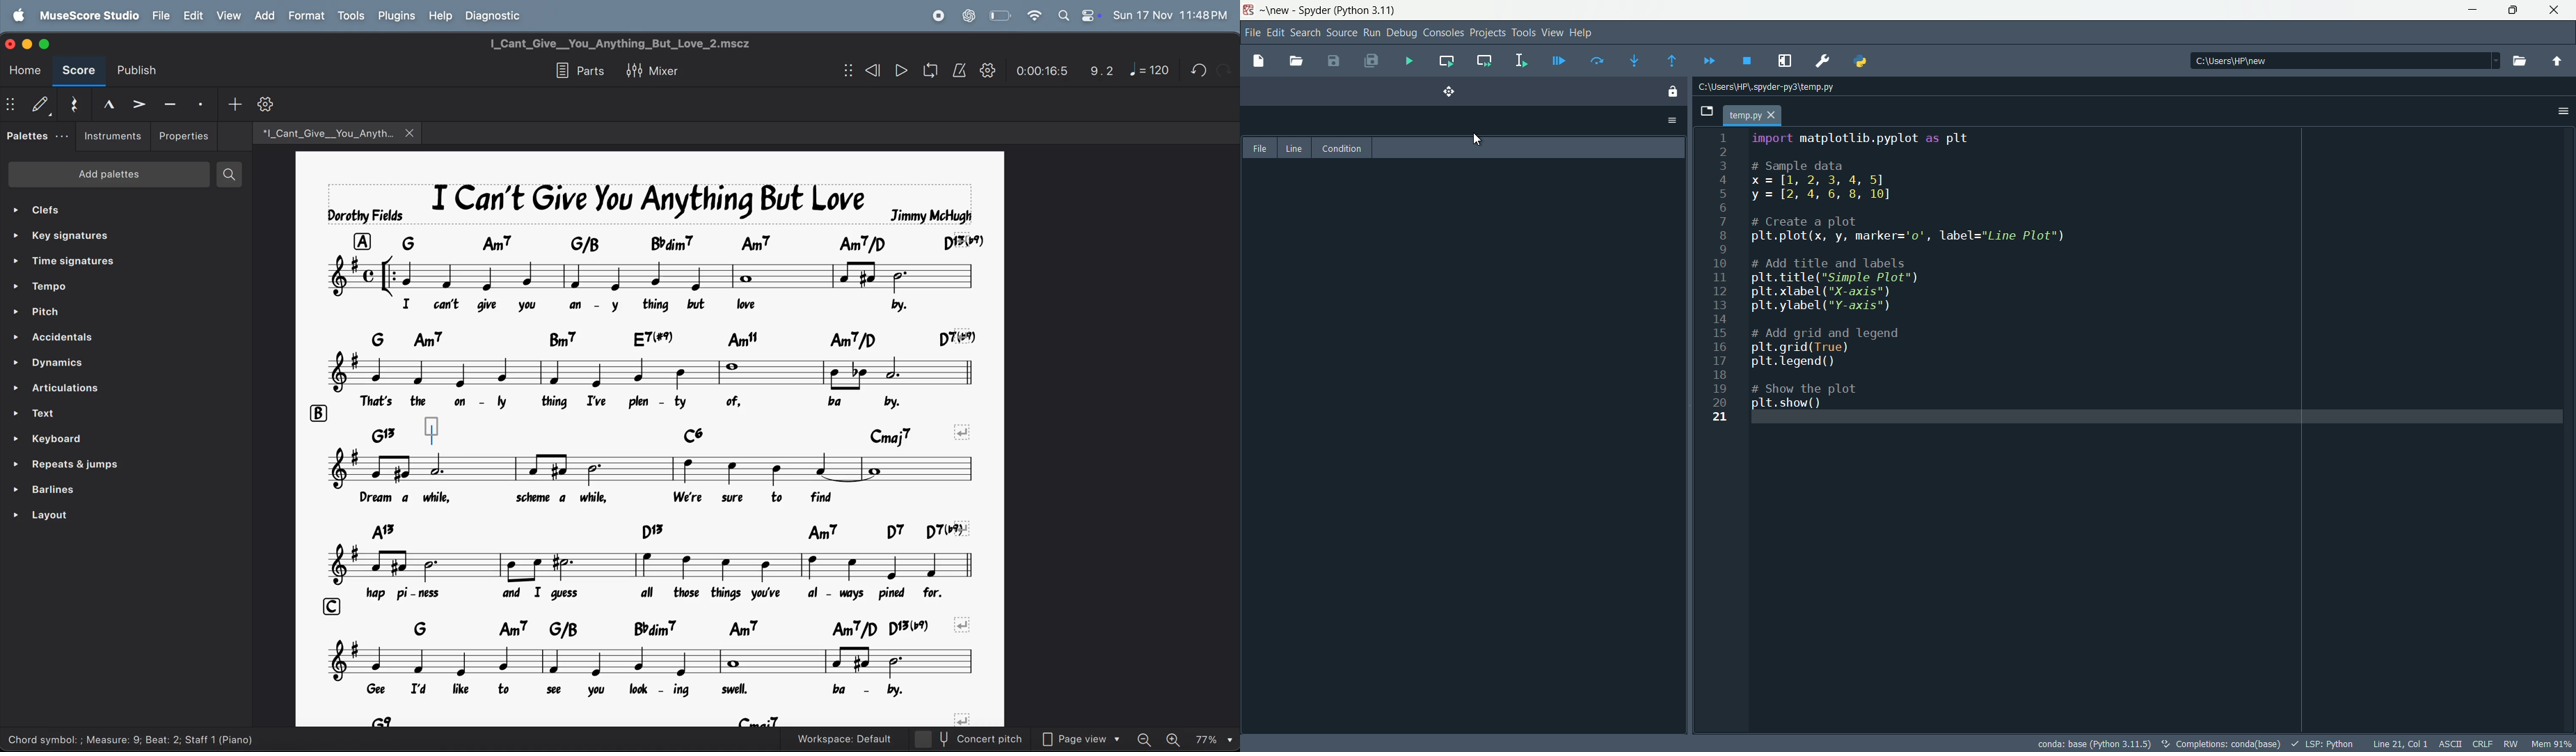  What do you see at coordinates (1703, 113) in the screenshot?
I see `browse tab` at bounding box center [1703, 113].